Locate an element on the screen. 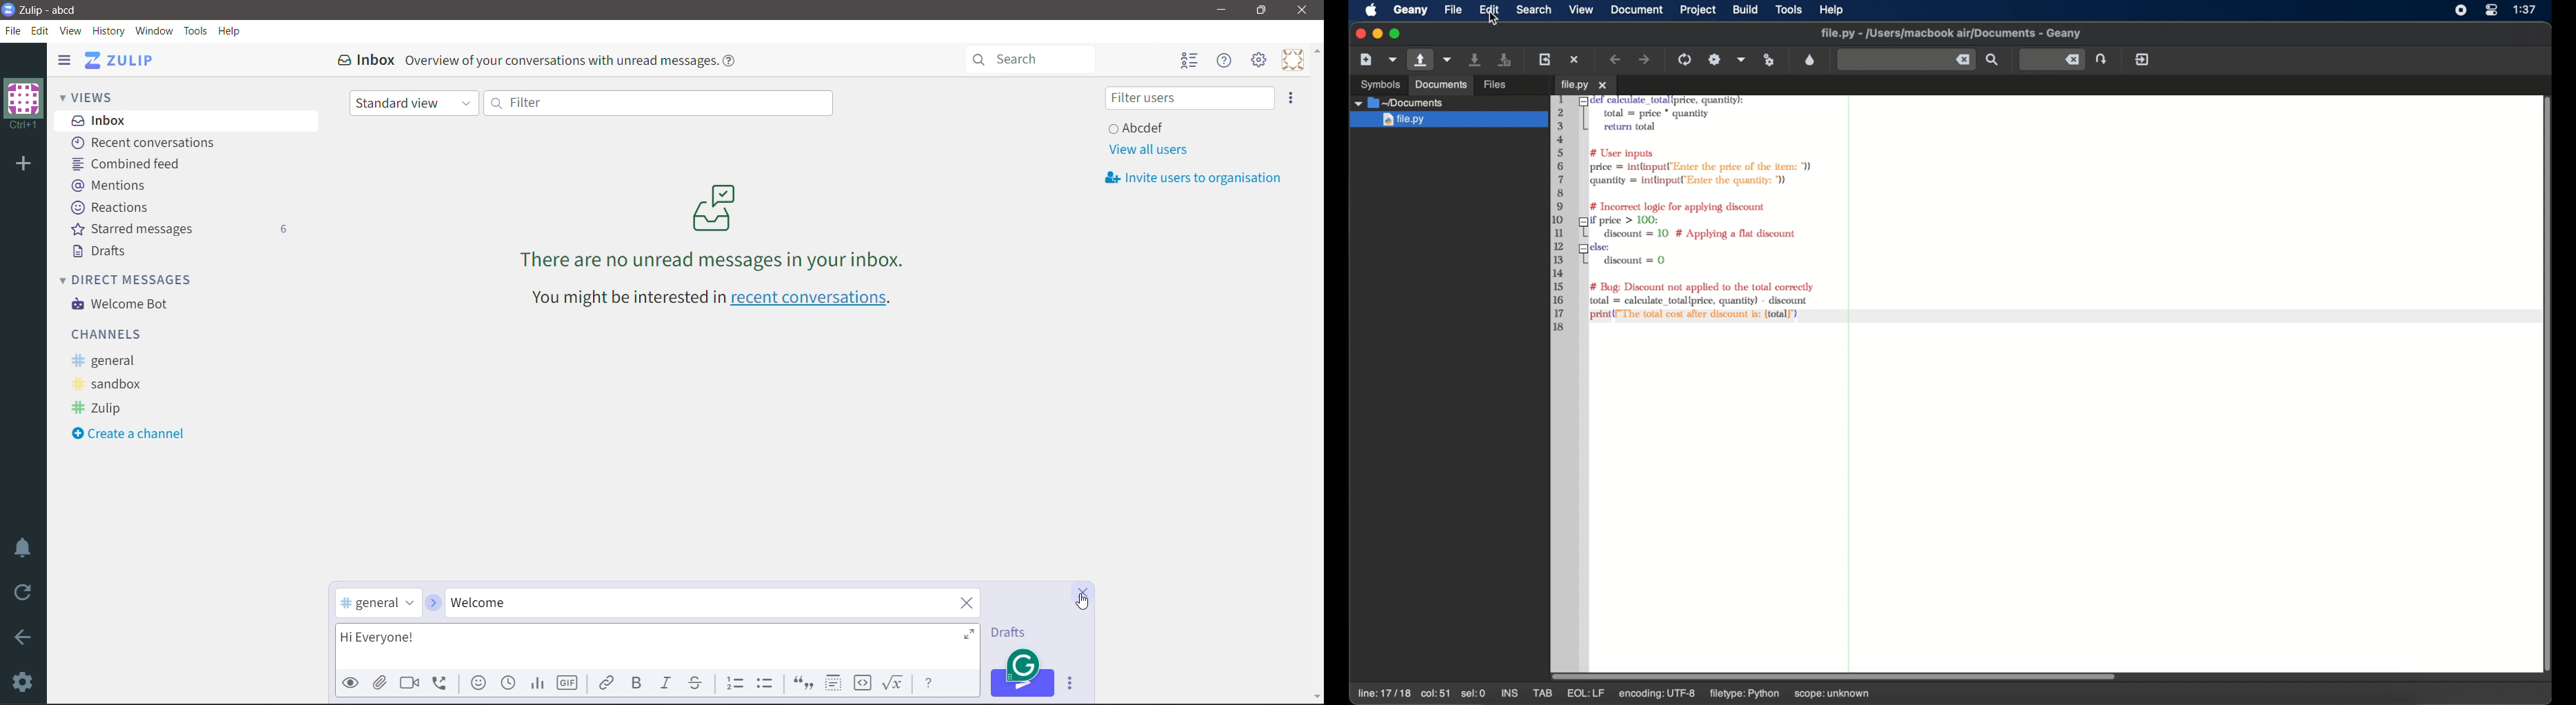  Bulleted list is located at coordinates (768, 683).